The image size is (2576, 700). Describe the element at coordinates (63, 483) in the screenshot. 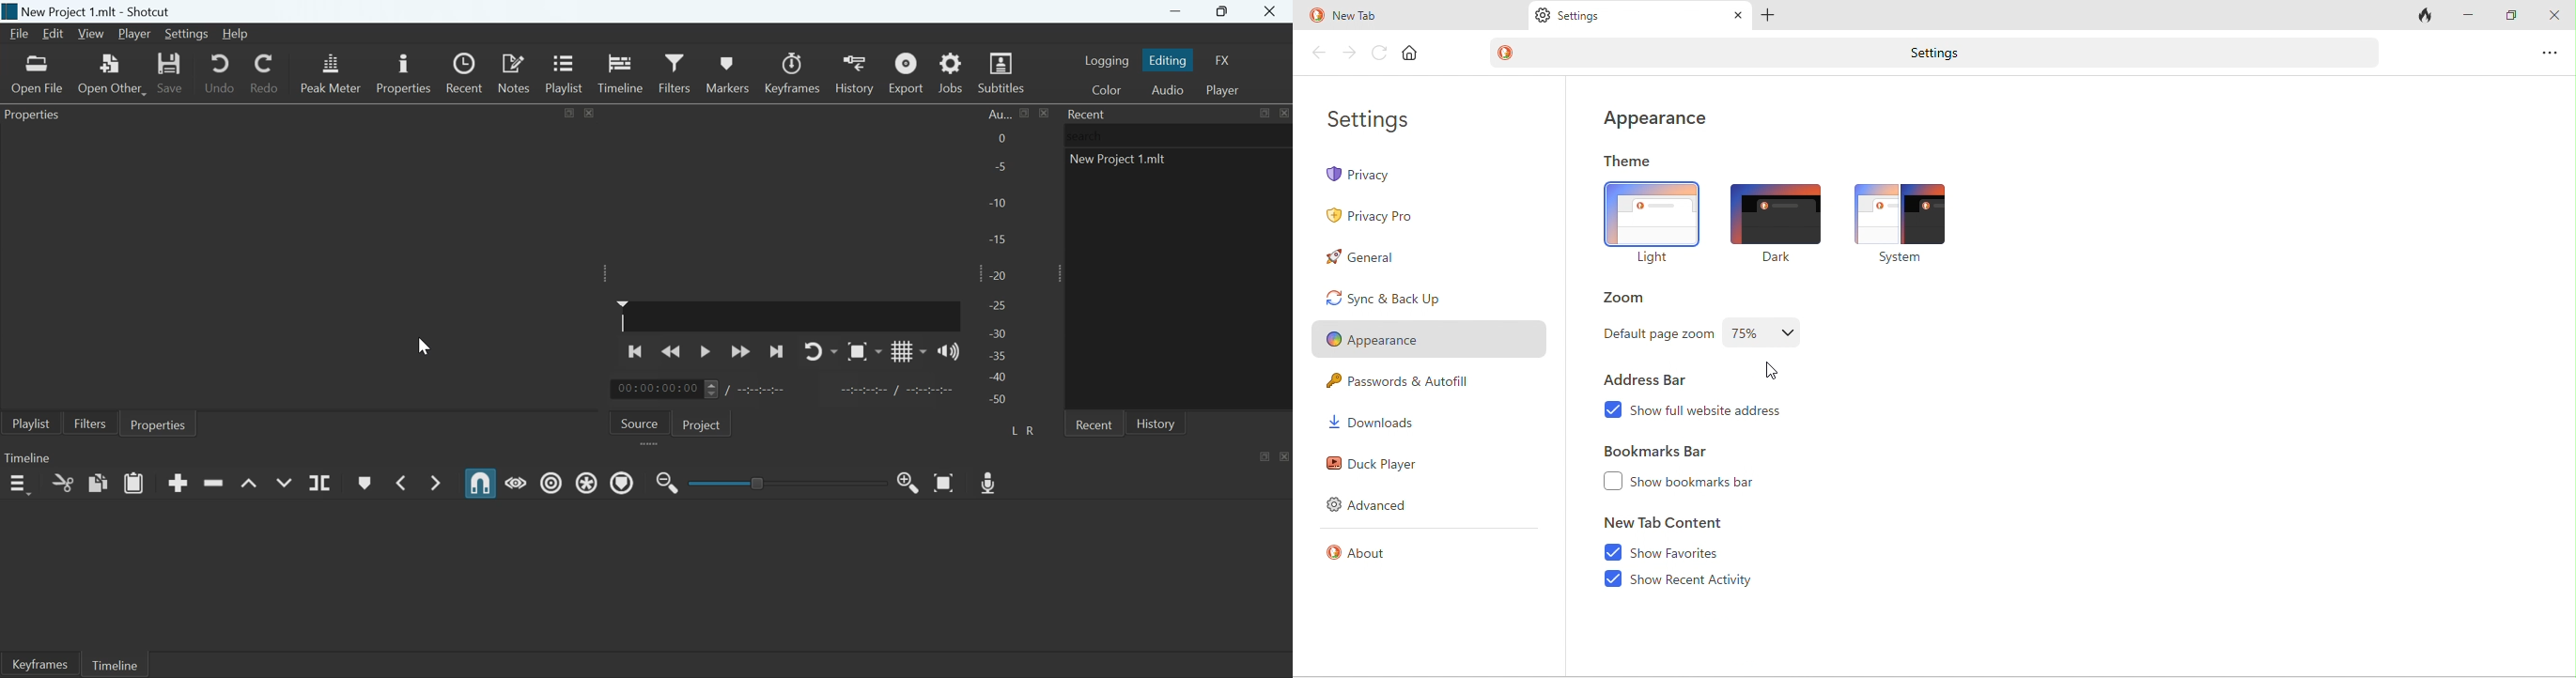

I see `Cut` at that location.